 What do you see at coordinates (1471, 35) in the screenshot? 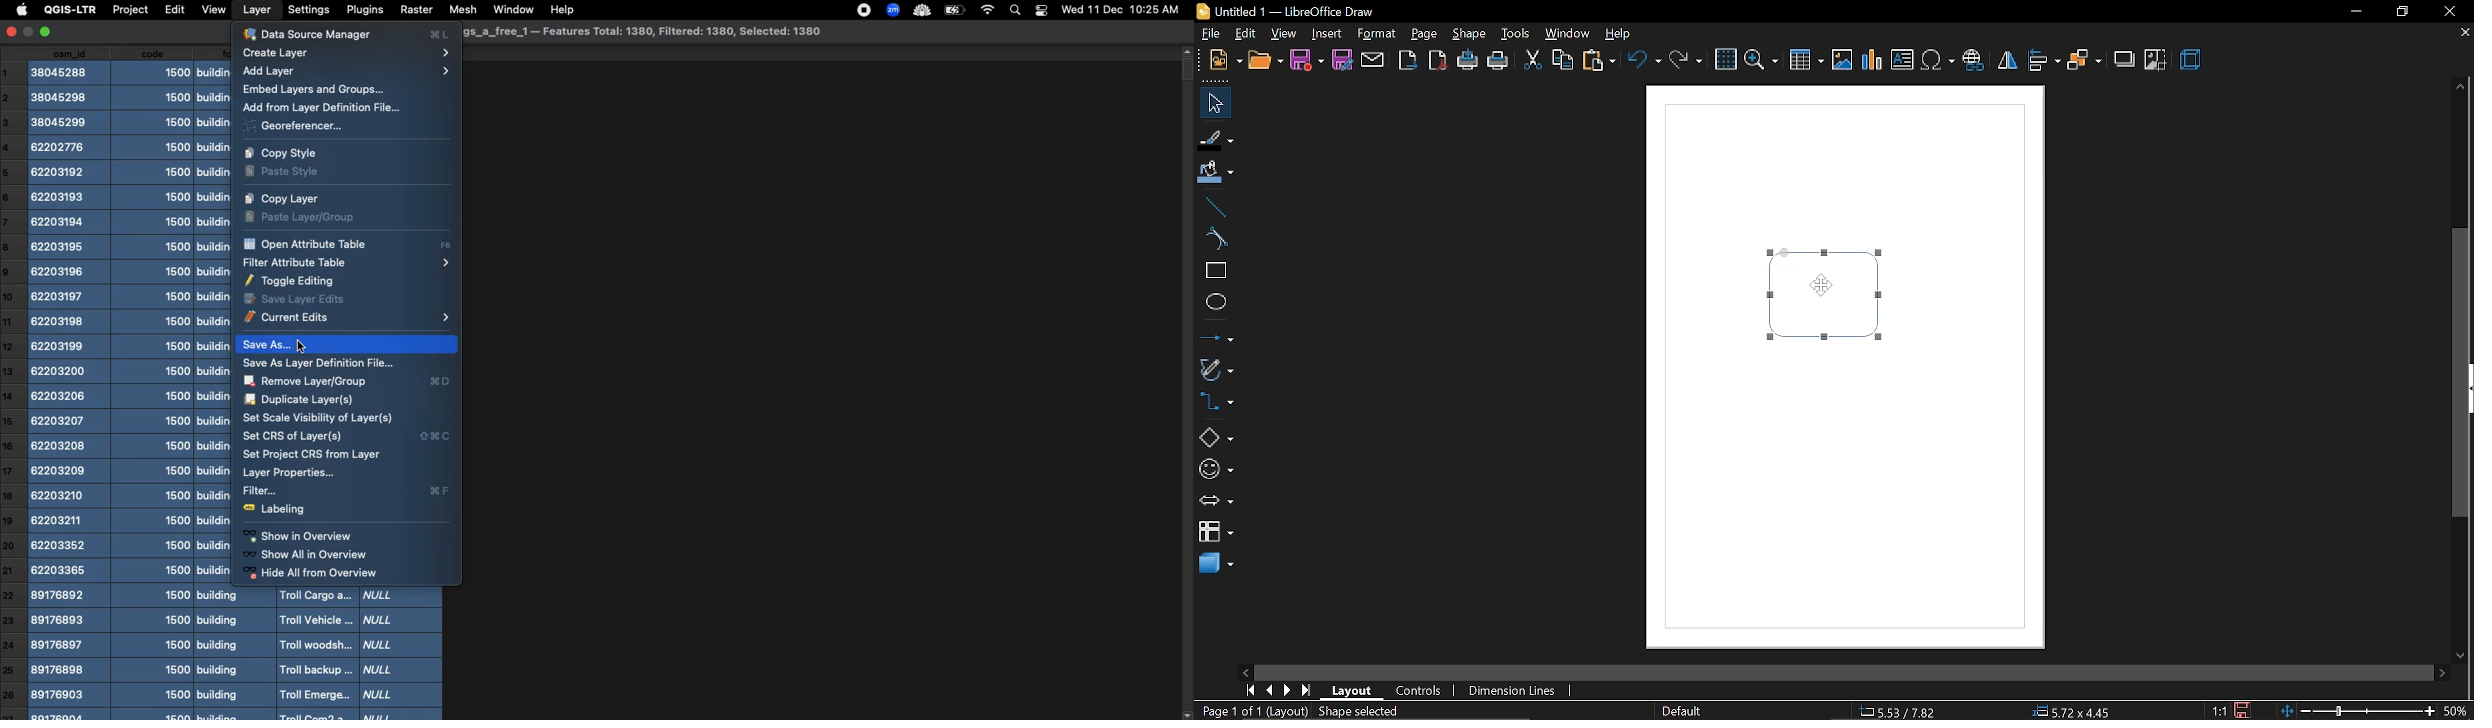
I see `shape` at bounding box center [1471, 35].